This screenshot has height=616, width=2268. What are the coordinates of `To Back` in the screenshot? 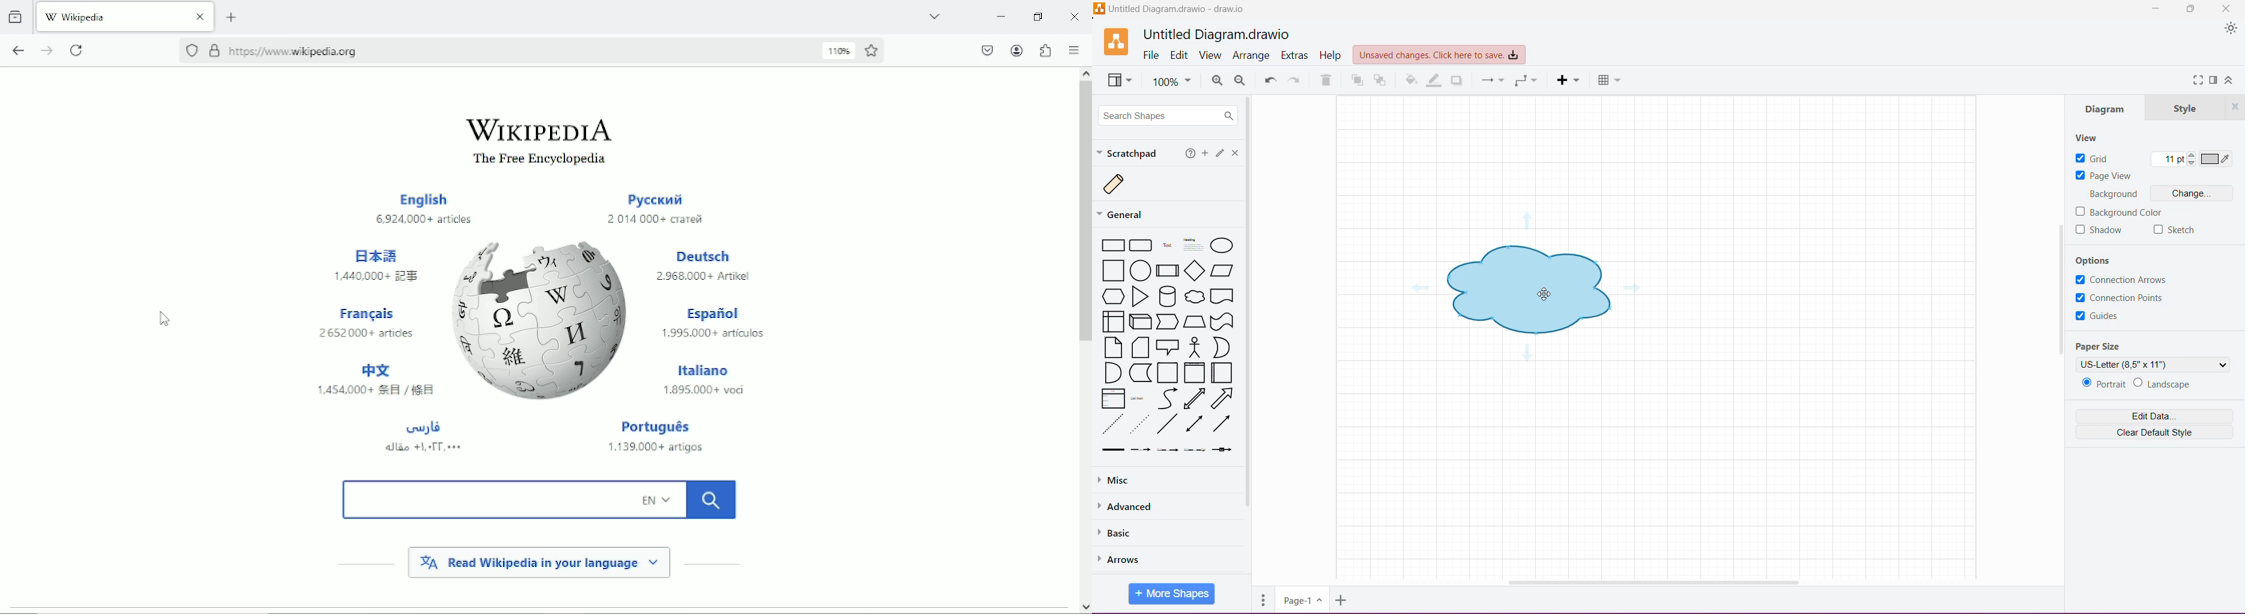 It's located at (1381, 81).